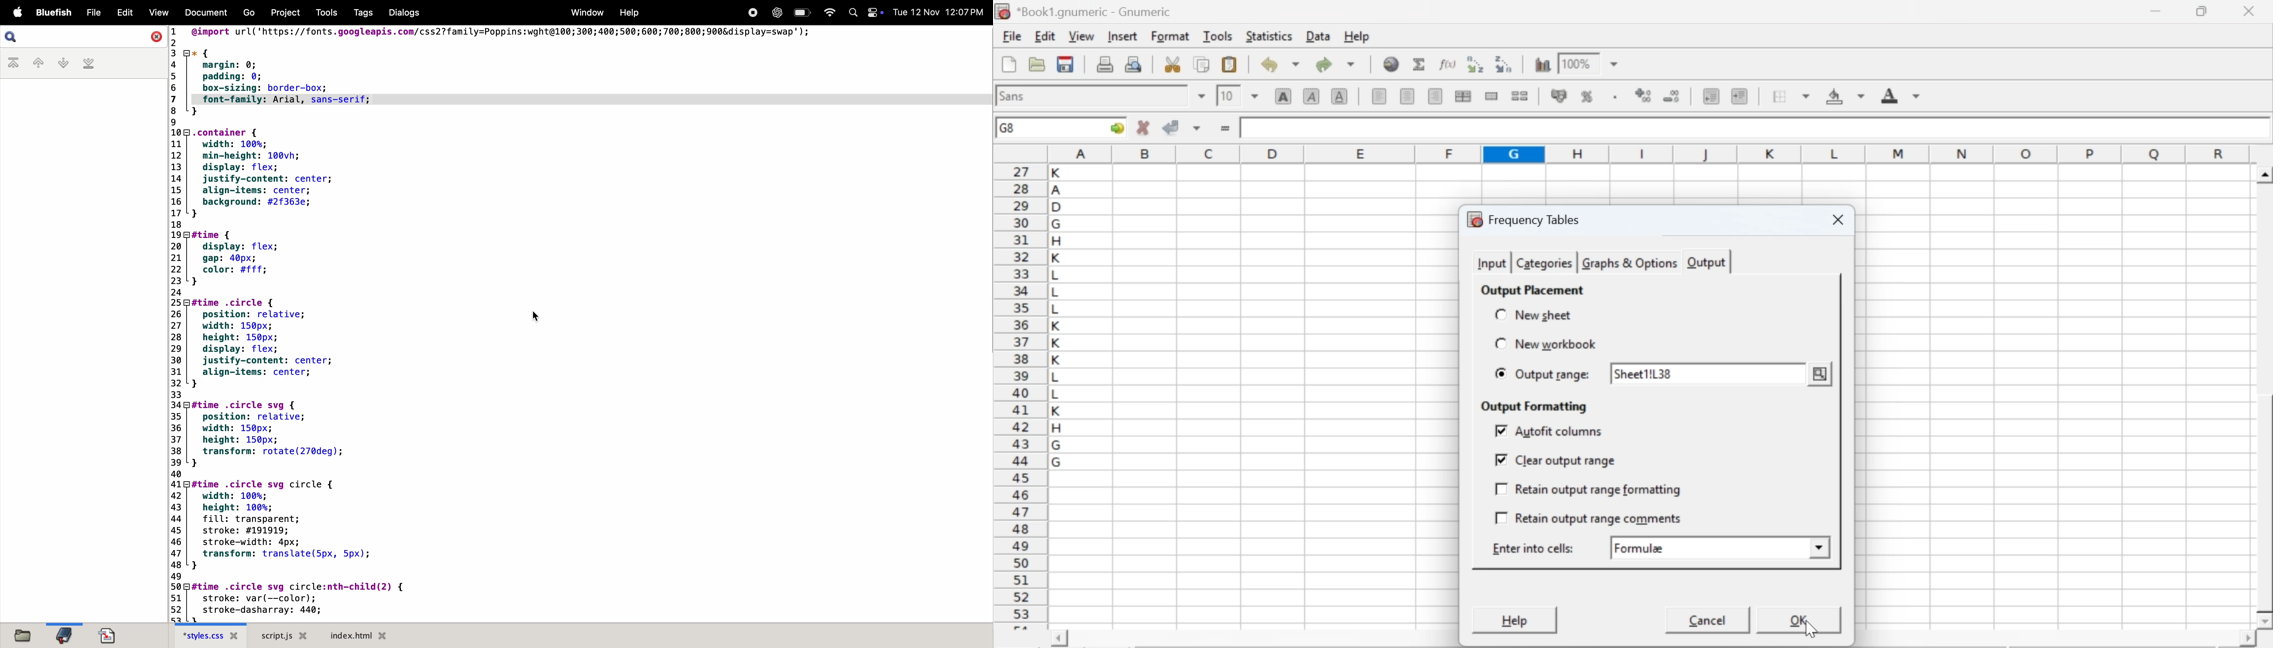 This screenshot has width=2296, height=672. I want to click on align right, so click(1435, 97).